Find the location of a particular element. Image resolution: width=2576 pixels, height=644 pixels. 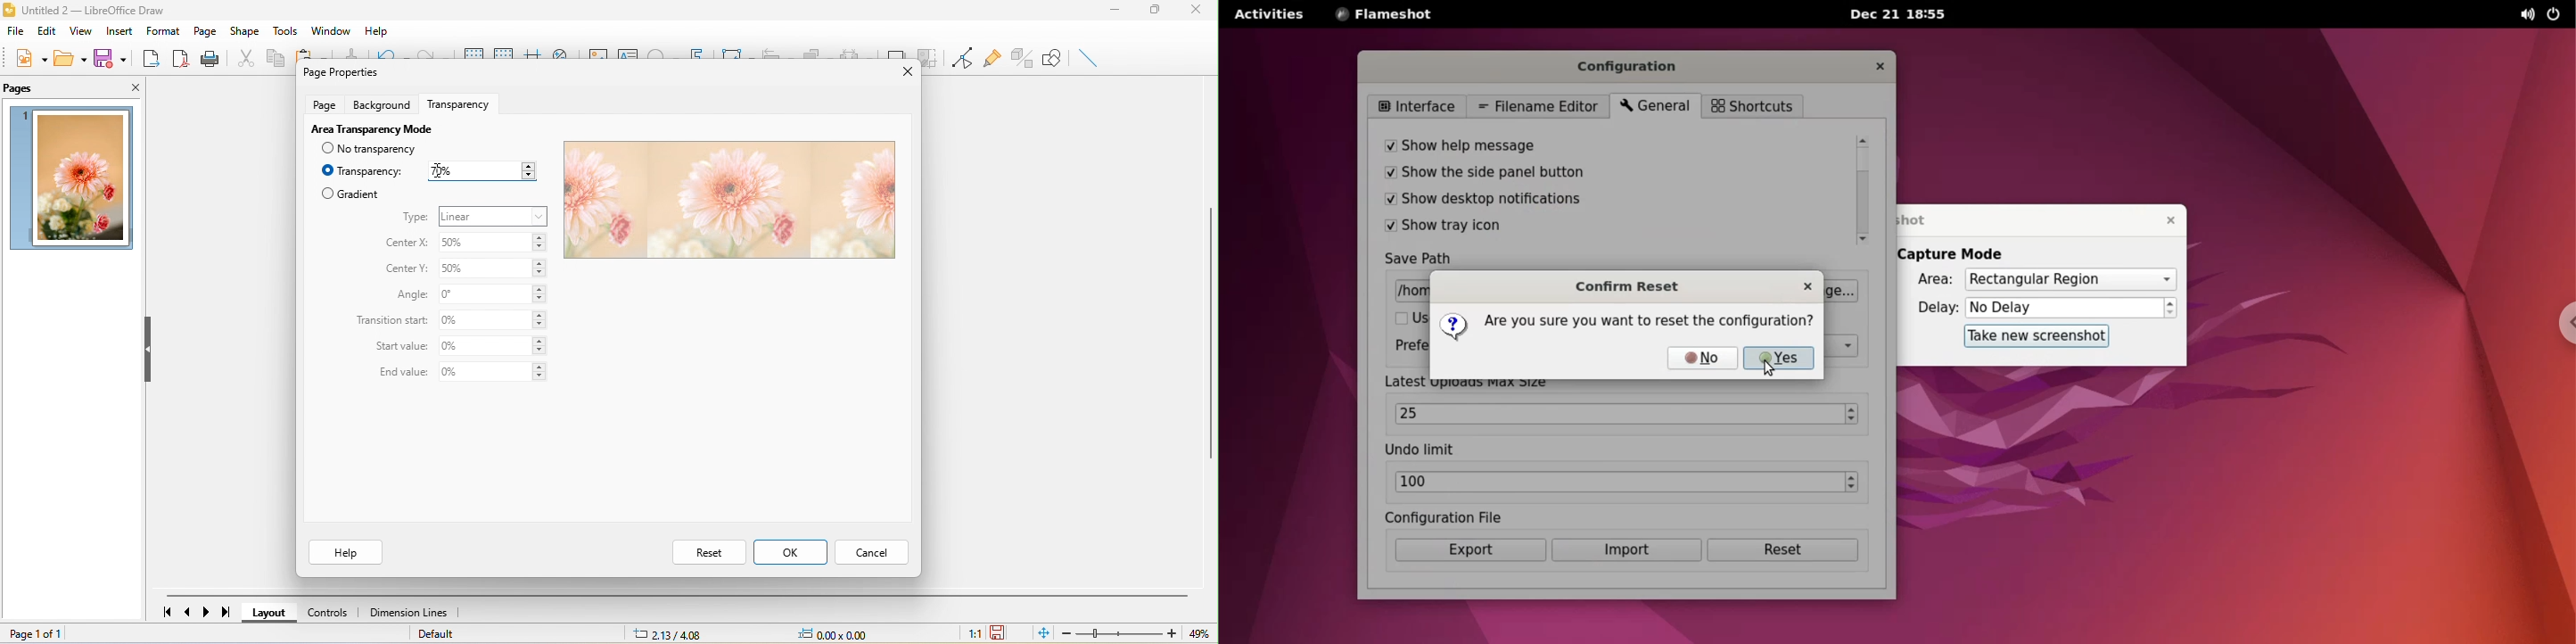

glue point function is located at coordinates (992, 55).